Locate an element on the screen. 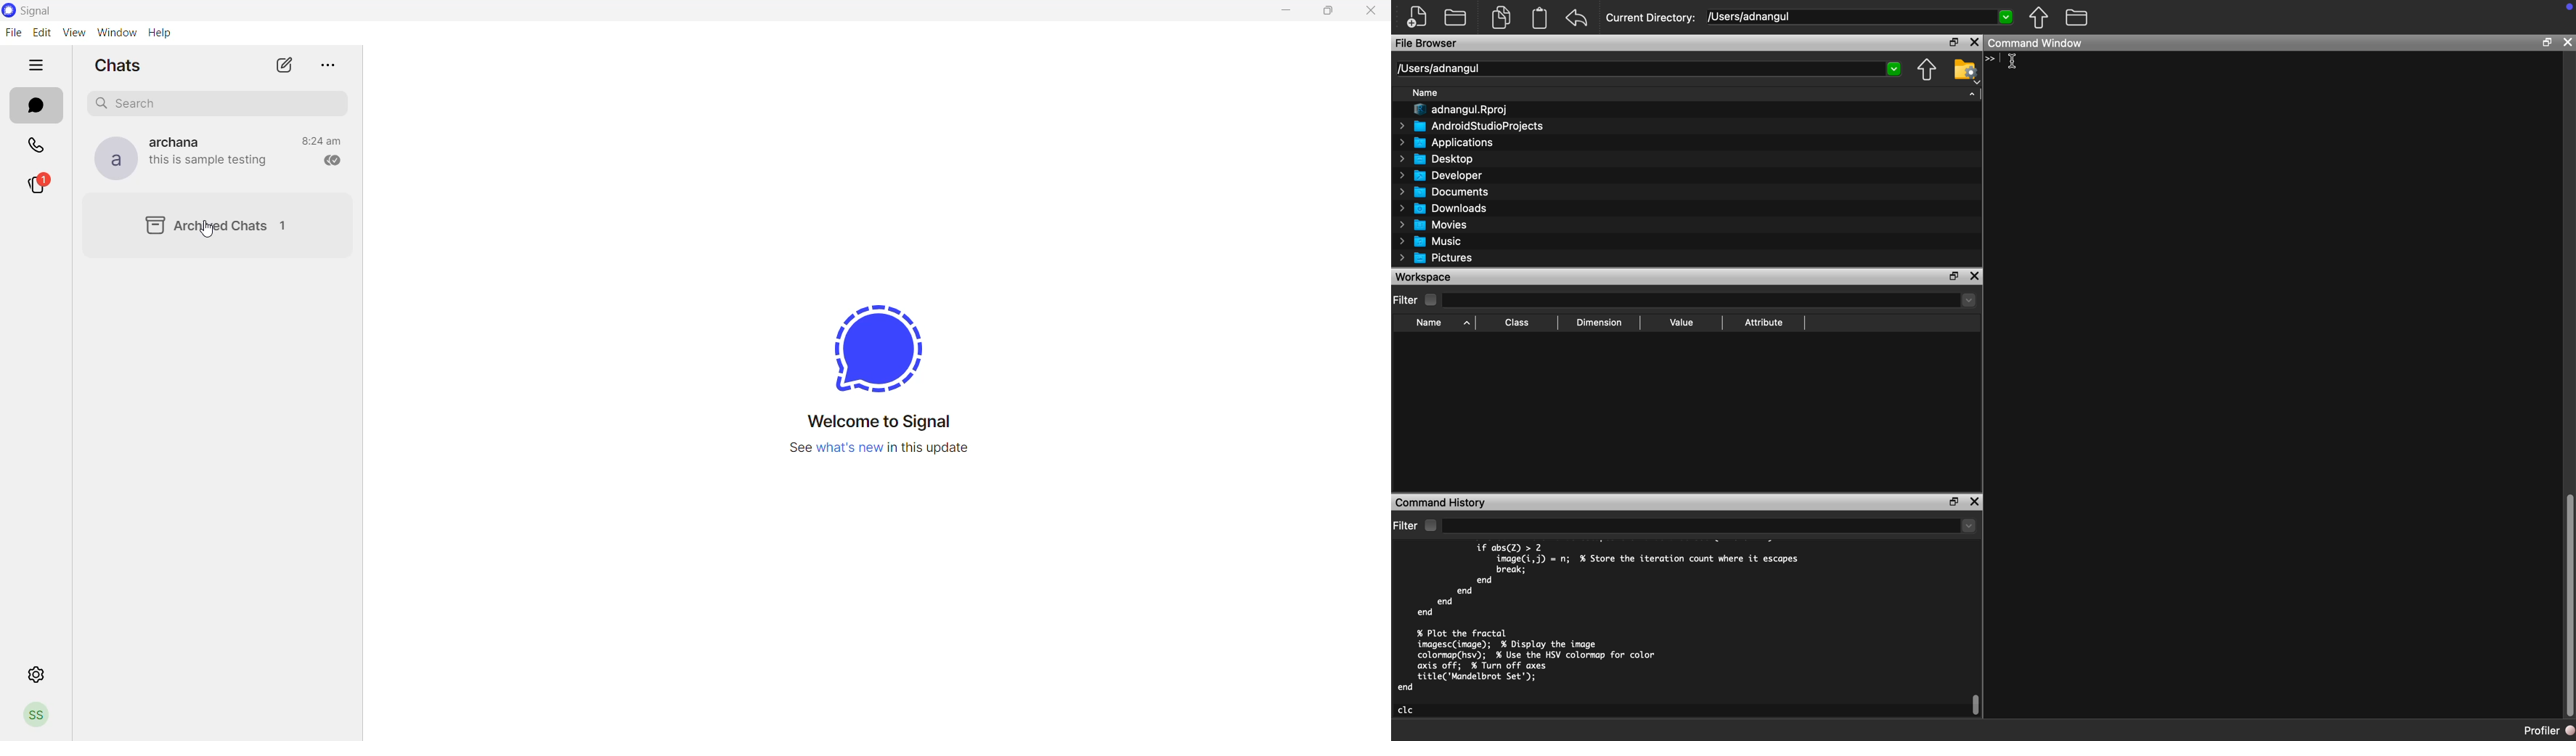  Redo is located at coordinates (1579, 19).